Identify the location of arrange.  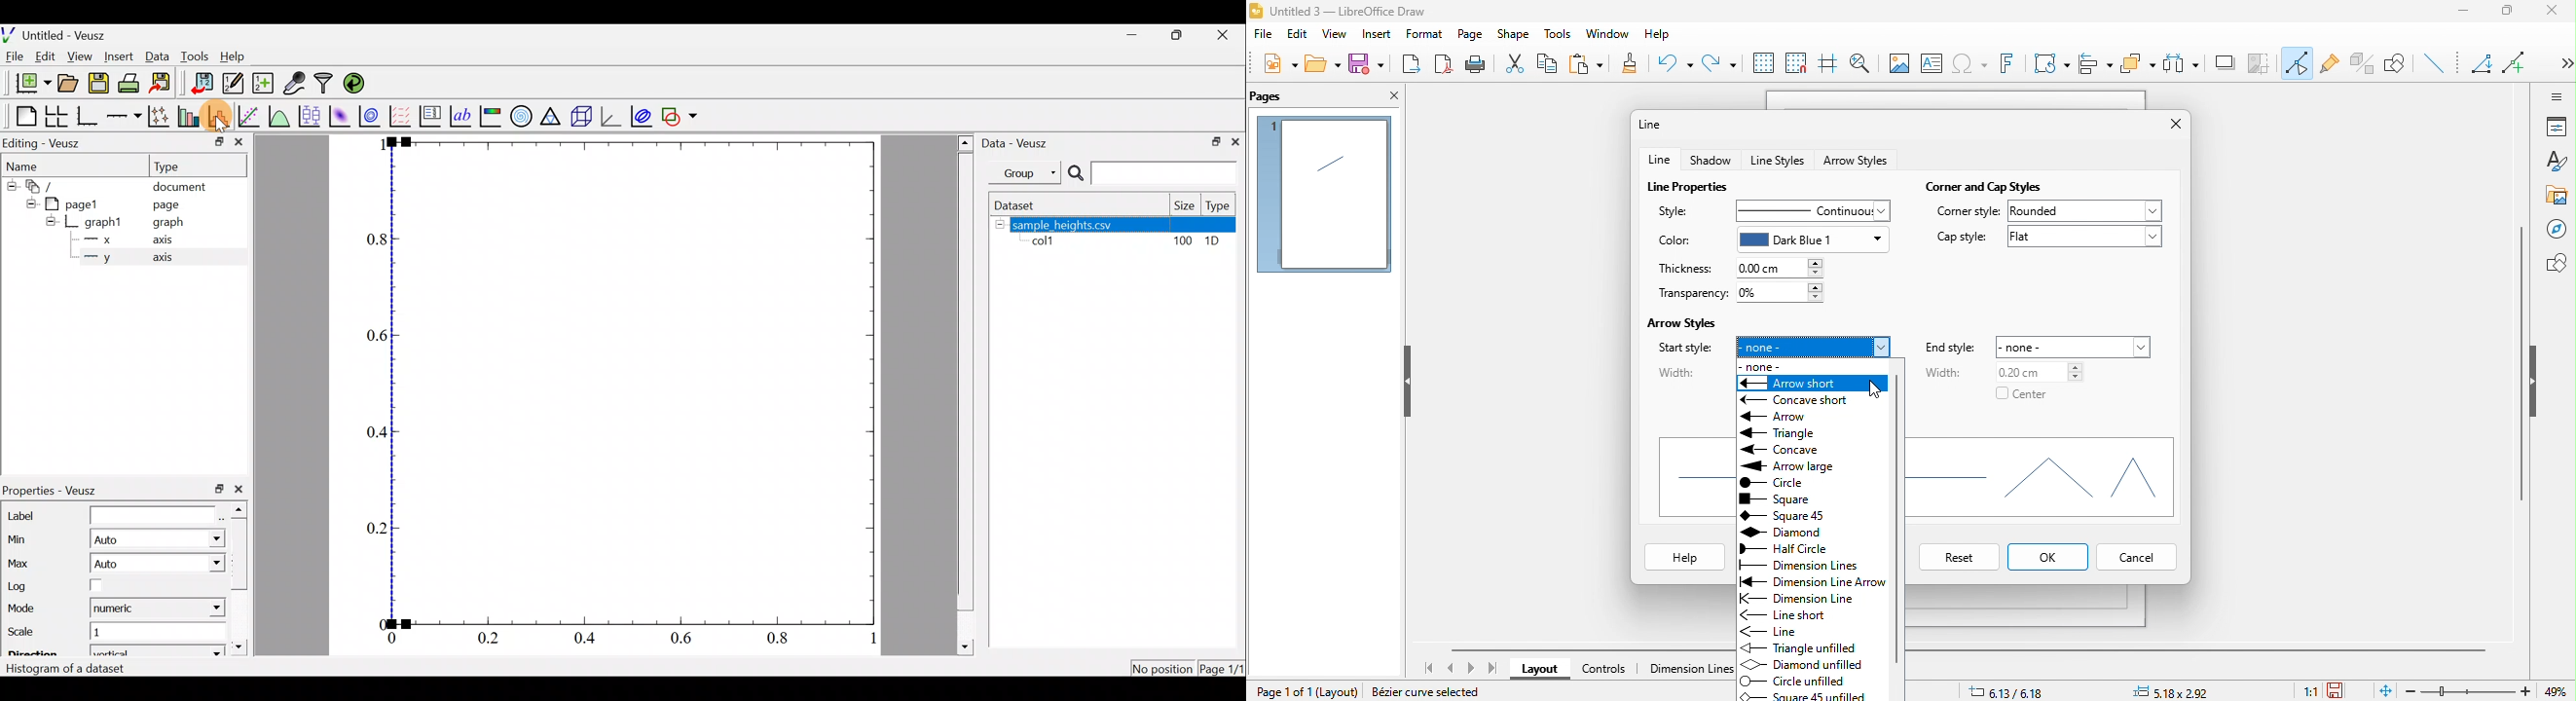
(2138, 64).